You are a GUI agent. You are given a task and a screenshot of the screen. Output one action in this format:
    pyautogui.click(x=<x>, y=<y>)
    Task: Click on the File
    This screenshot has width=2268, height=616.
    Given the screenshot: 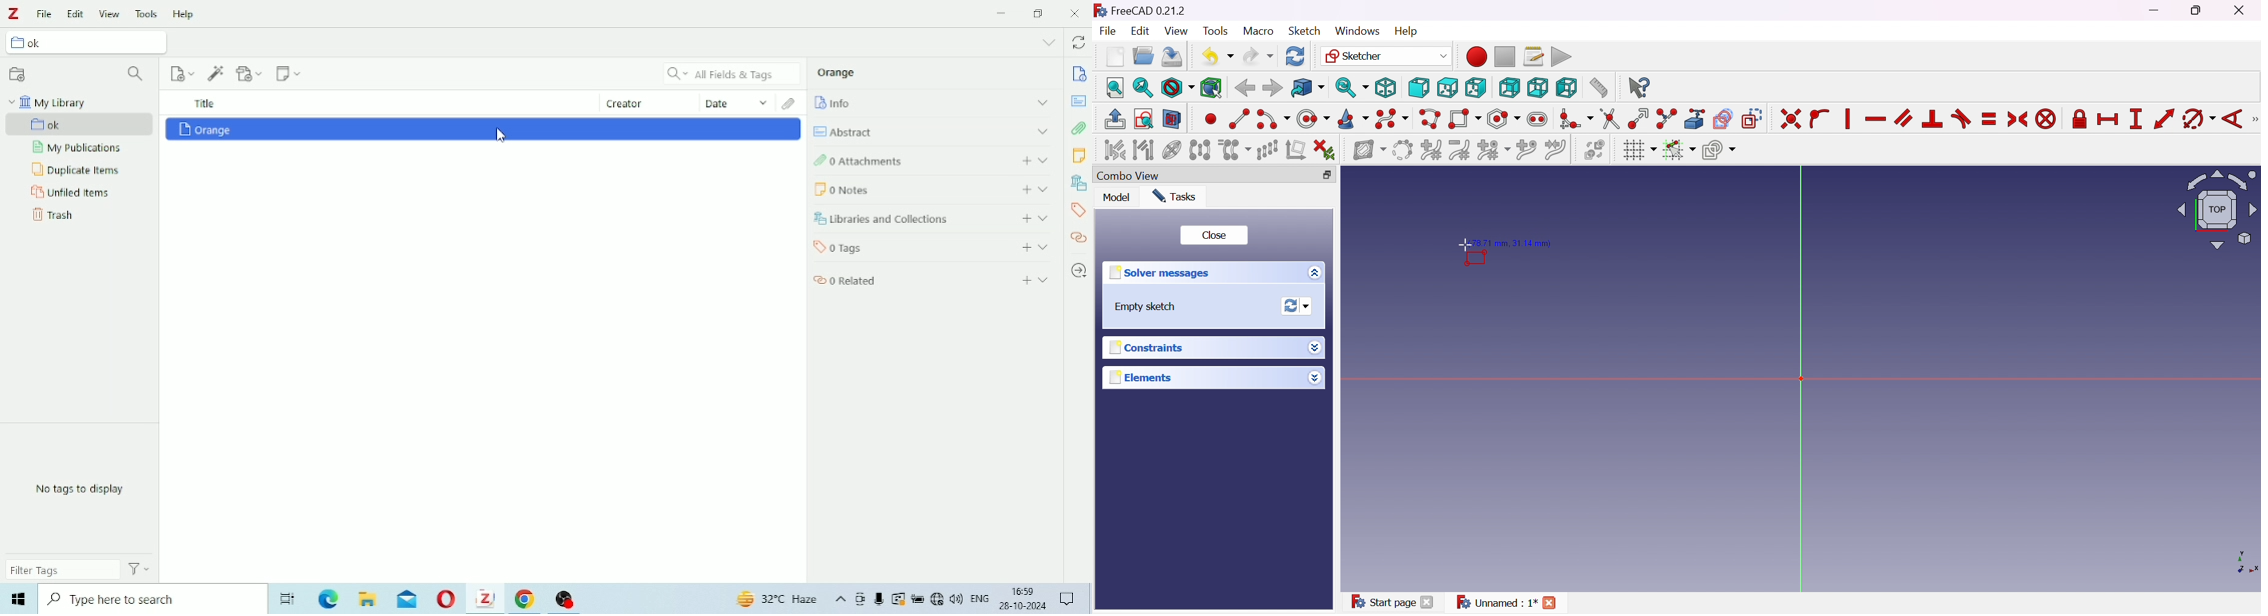 What is the action you would take?
    pyautogui.click(x=45, y=14)
    